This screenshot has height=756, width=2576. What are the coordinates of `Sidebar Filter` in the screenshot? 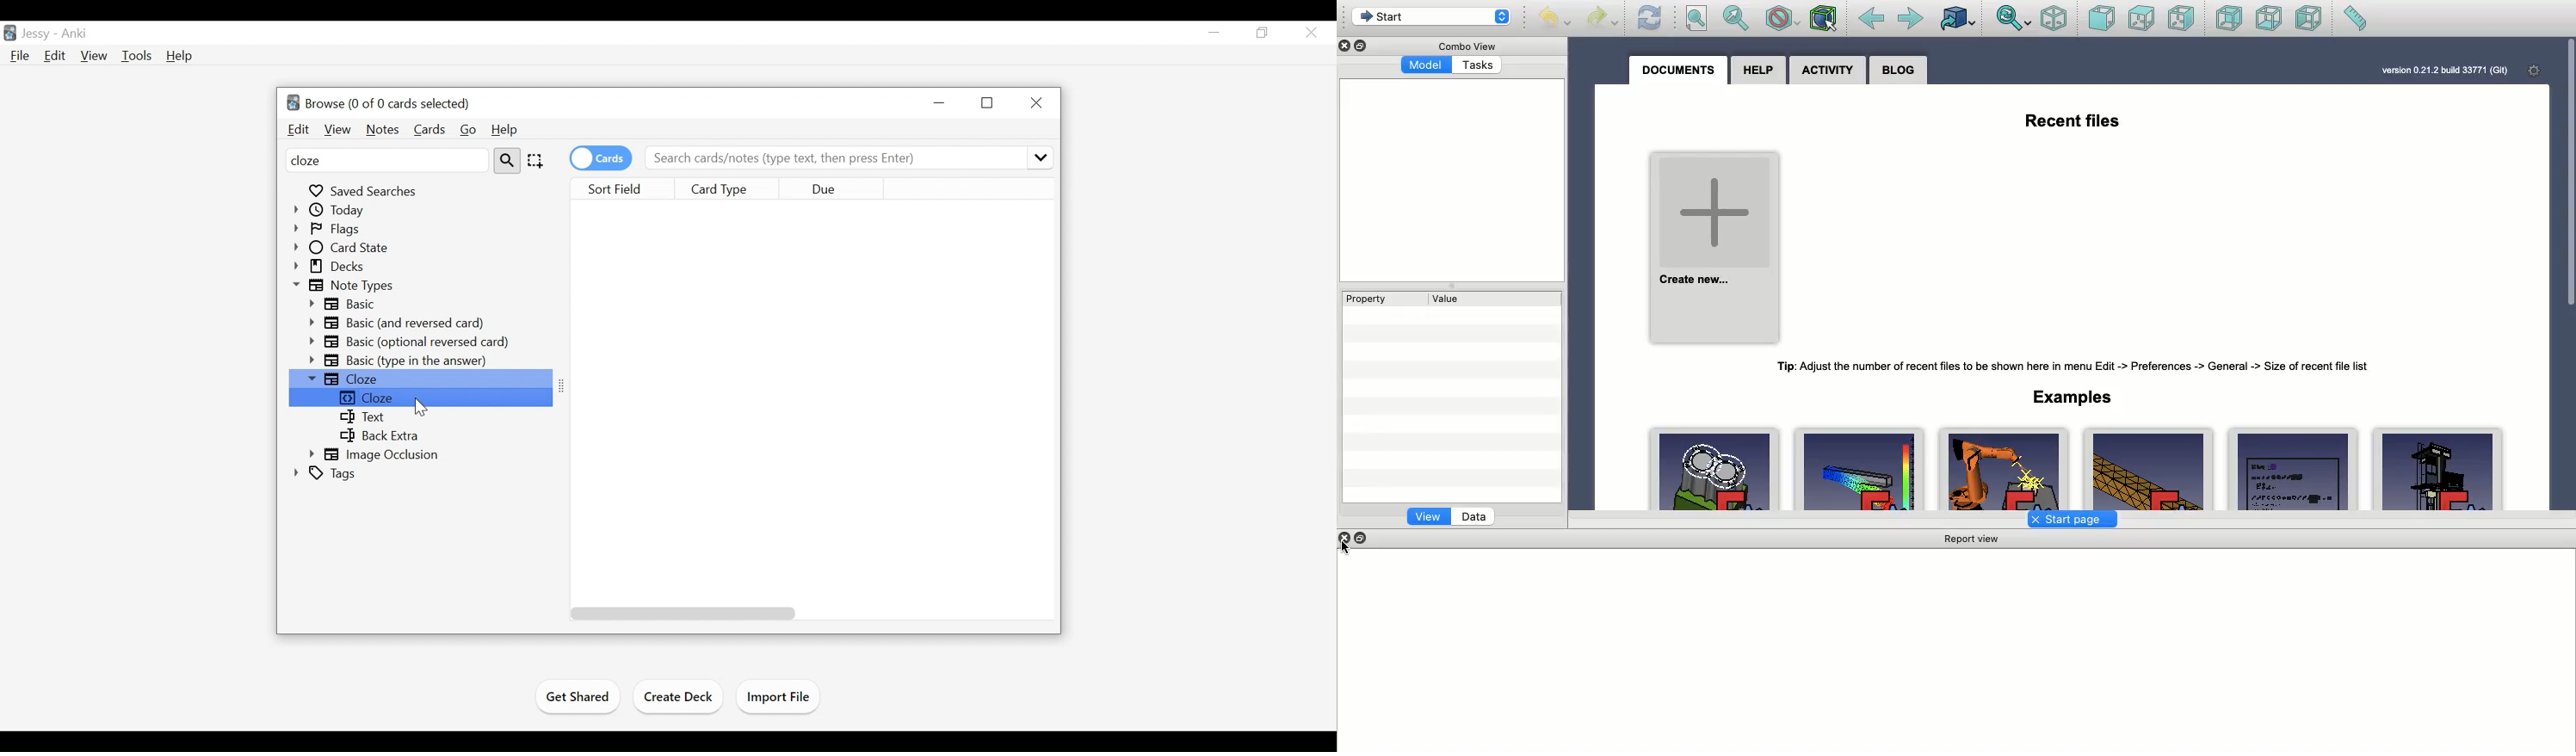 It's located at (387, 160).